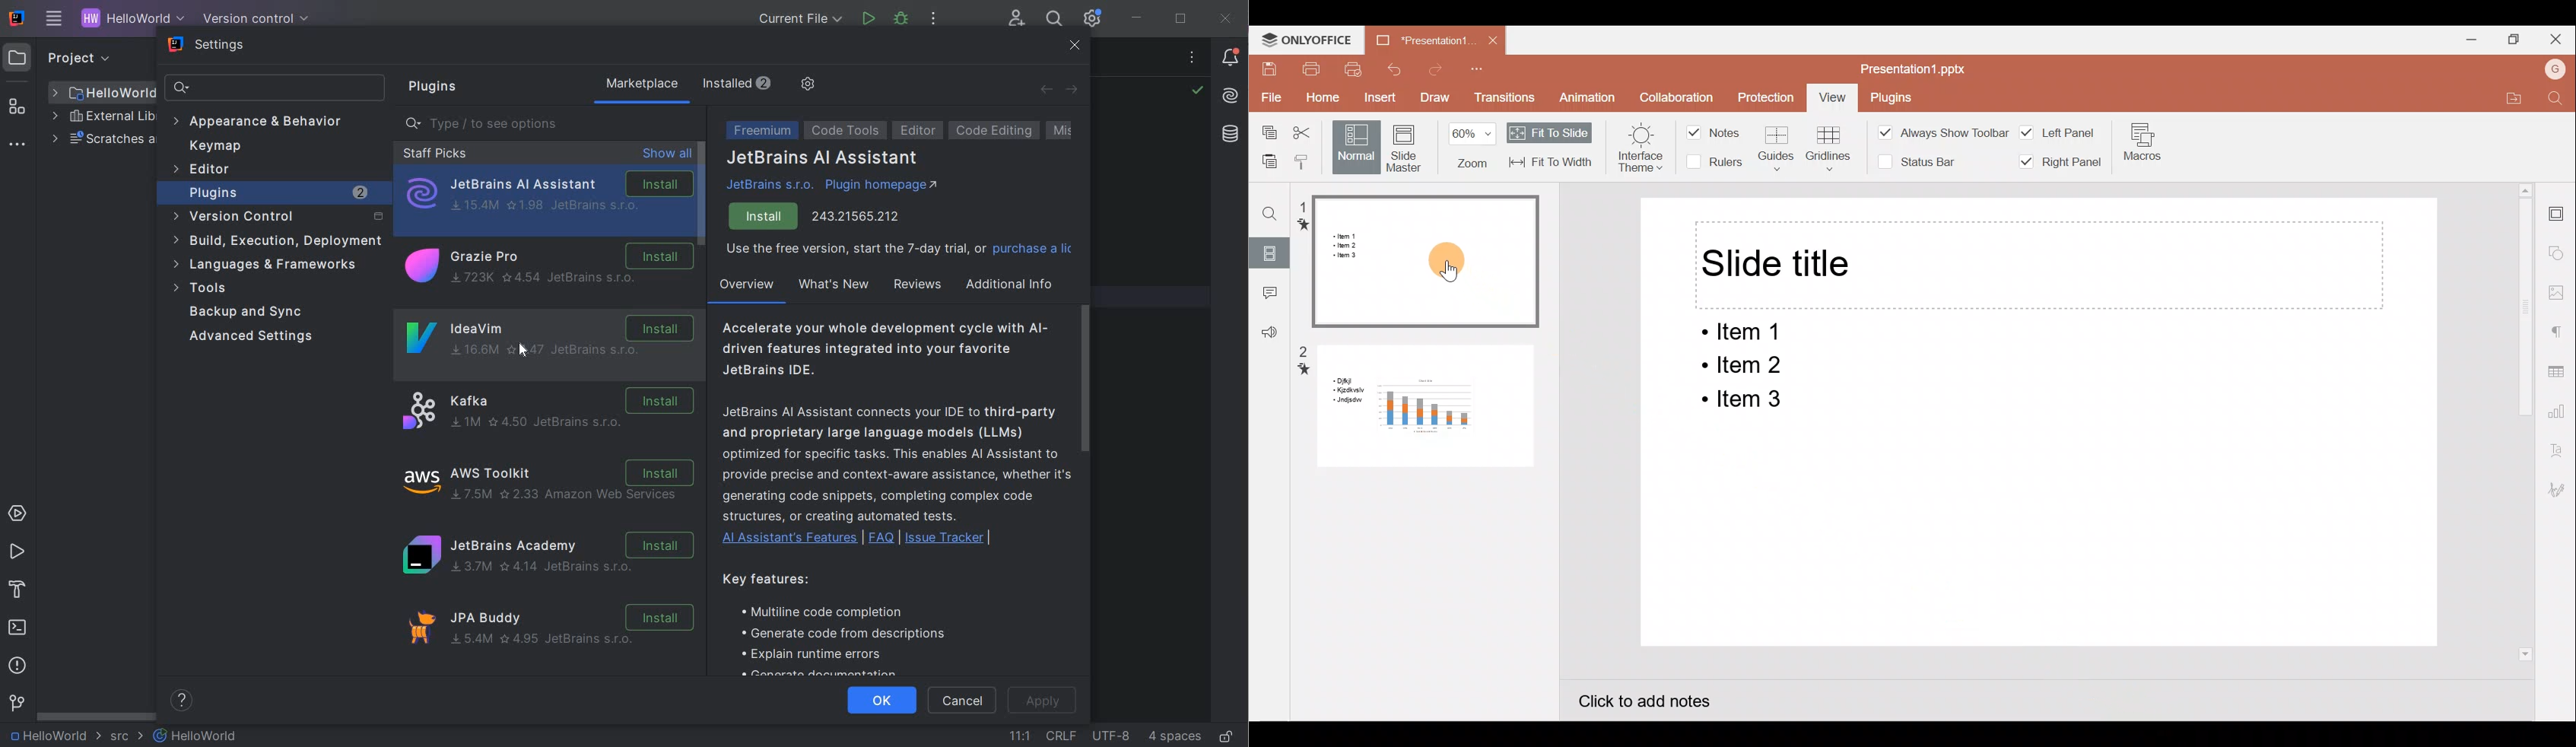 This screenshot has width=2576, height=756. What do you see at coordinates (2462, 39) in the screenshot?
I see `Minimize` at bounding box center [2462, 39].